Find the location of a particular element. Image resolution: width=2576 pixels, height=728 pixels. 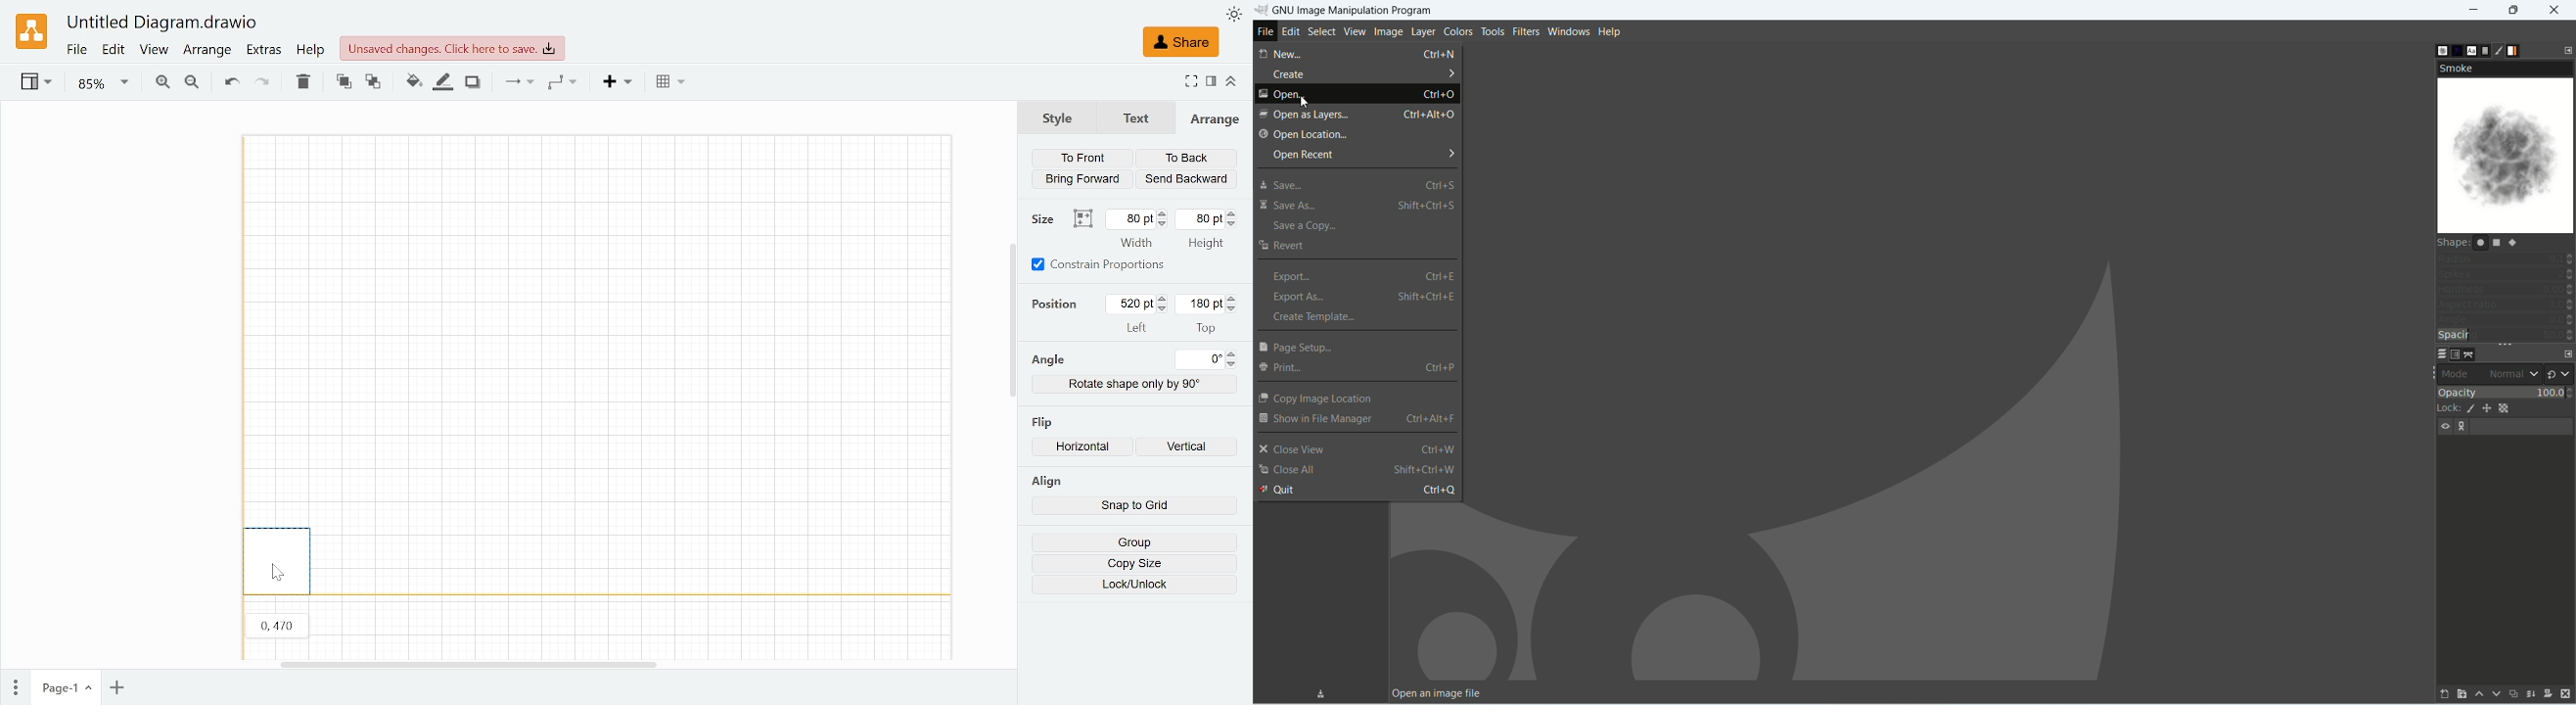

create a new layer is located at coordinates (2461, 695).